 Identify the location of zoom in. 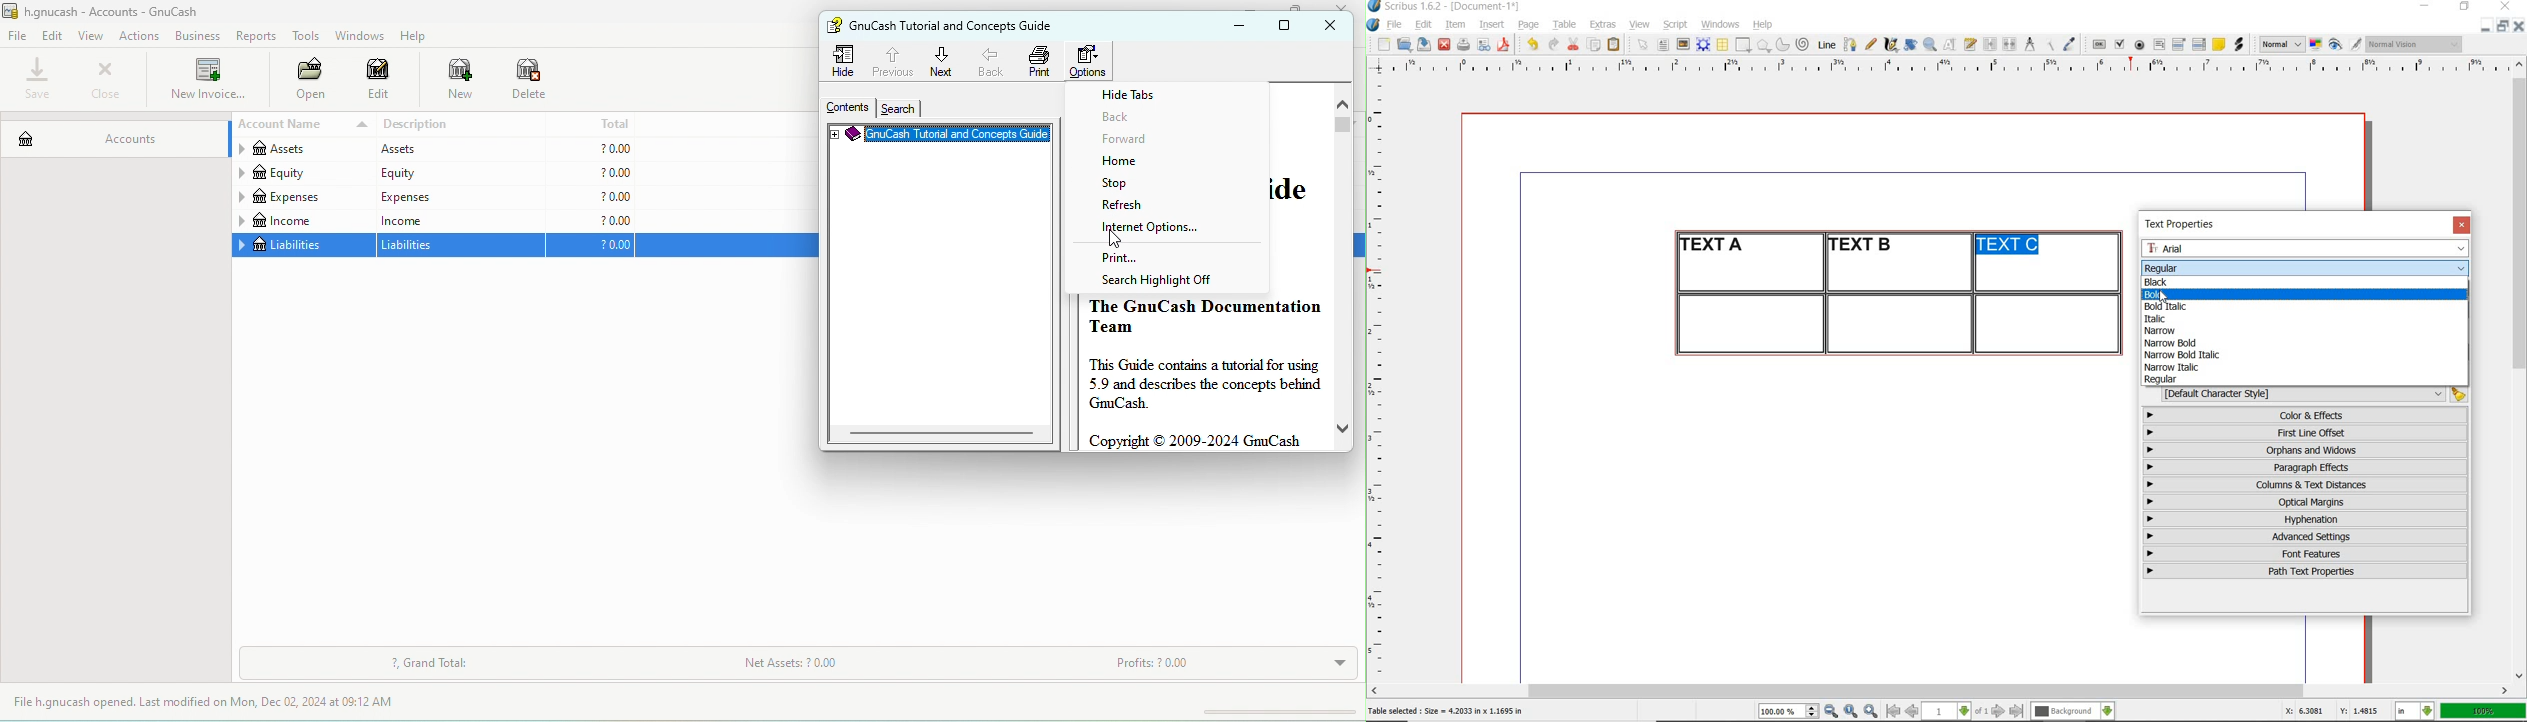
(1872, 712).